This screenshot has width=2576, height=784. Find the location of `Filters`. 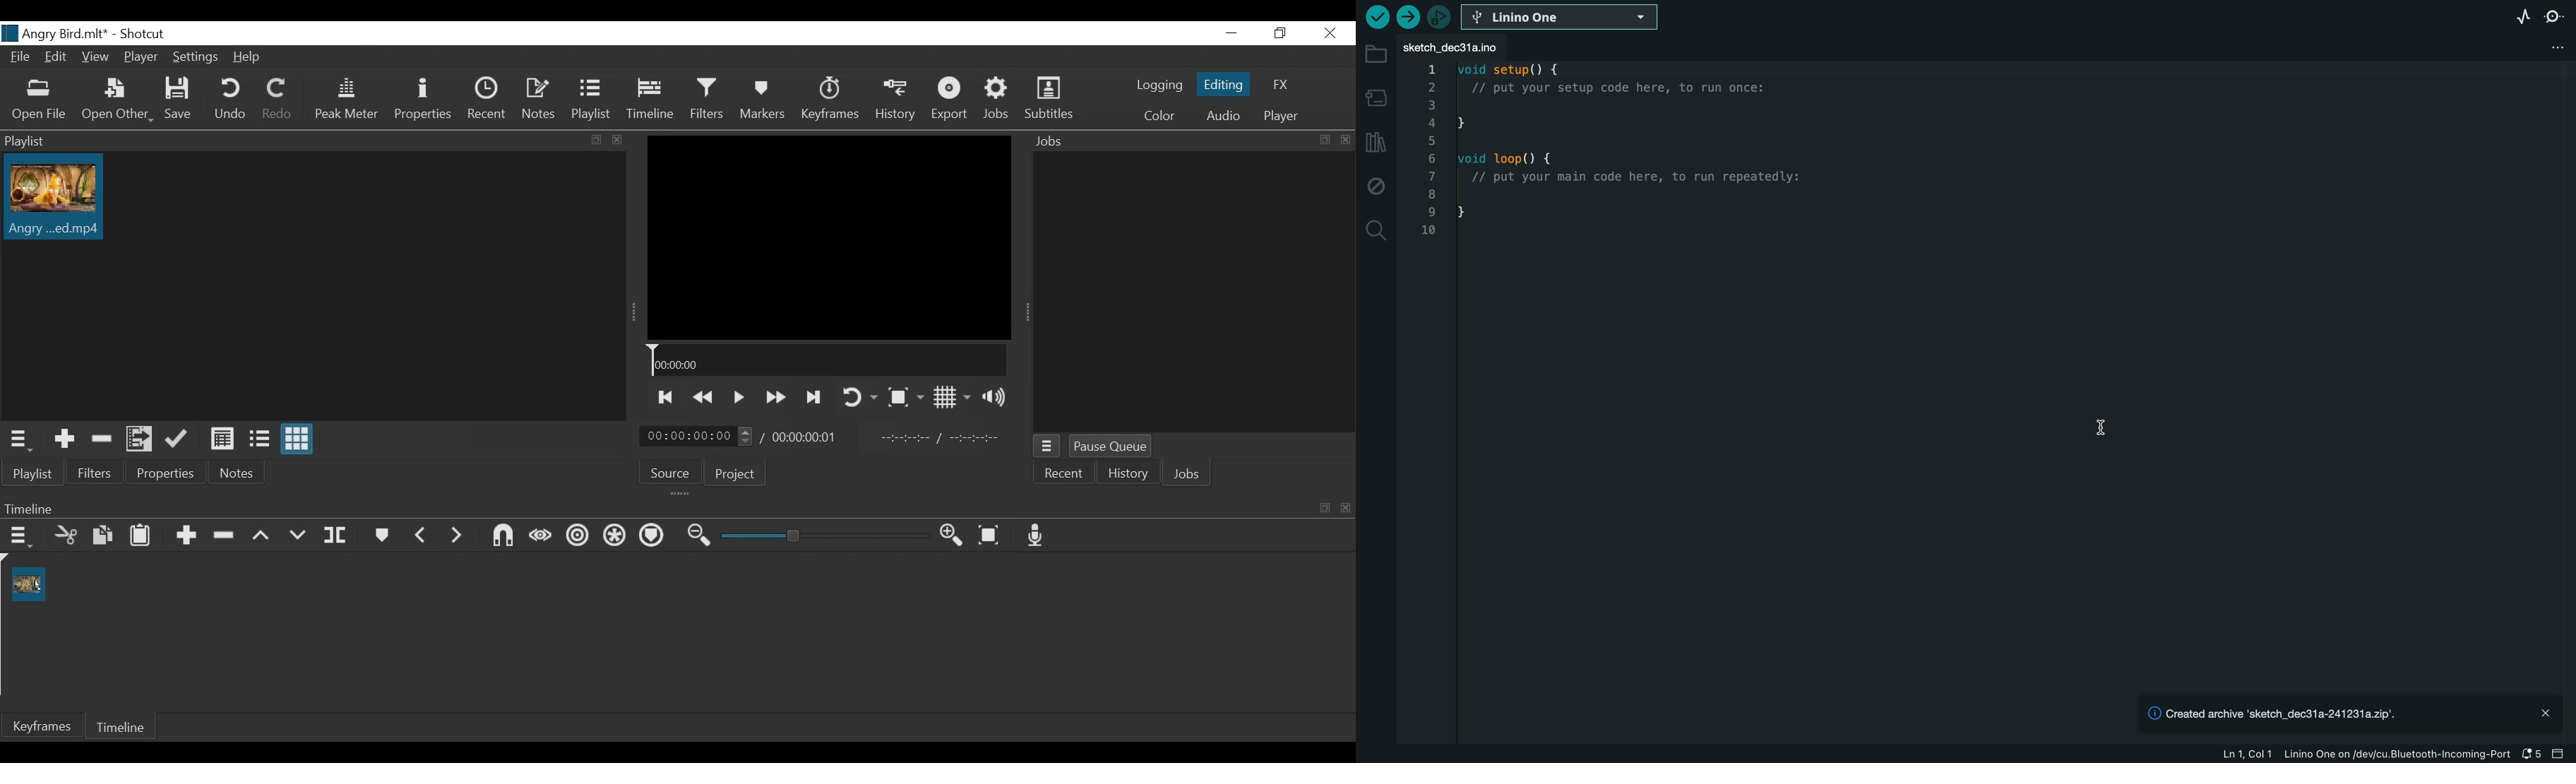

Filters is located at coordinates (95, 471).